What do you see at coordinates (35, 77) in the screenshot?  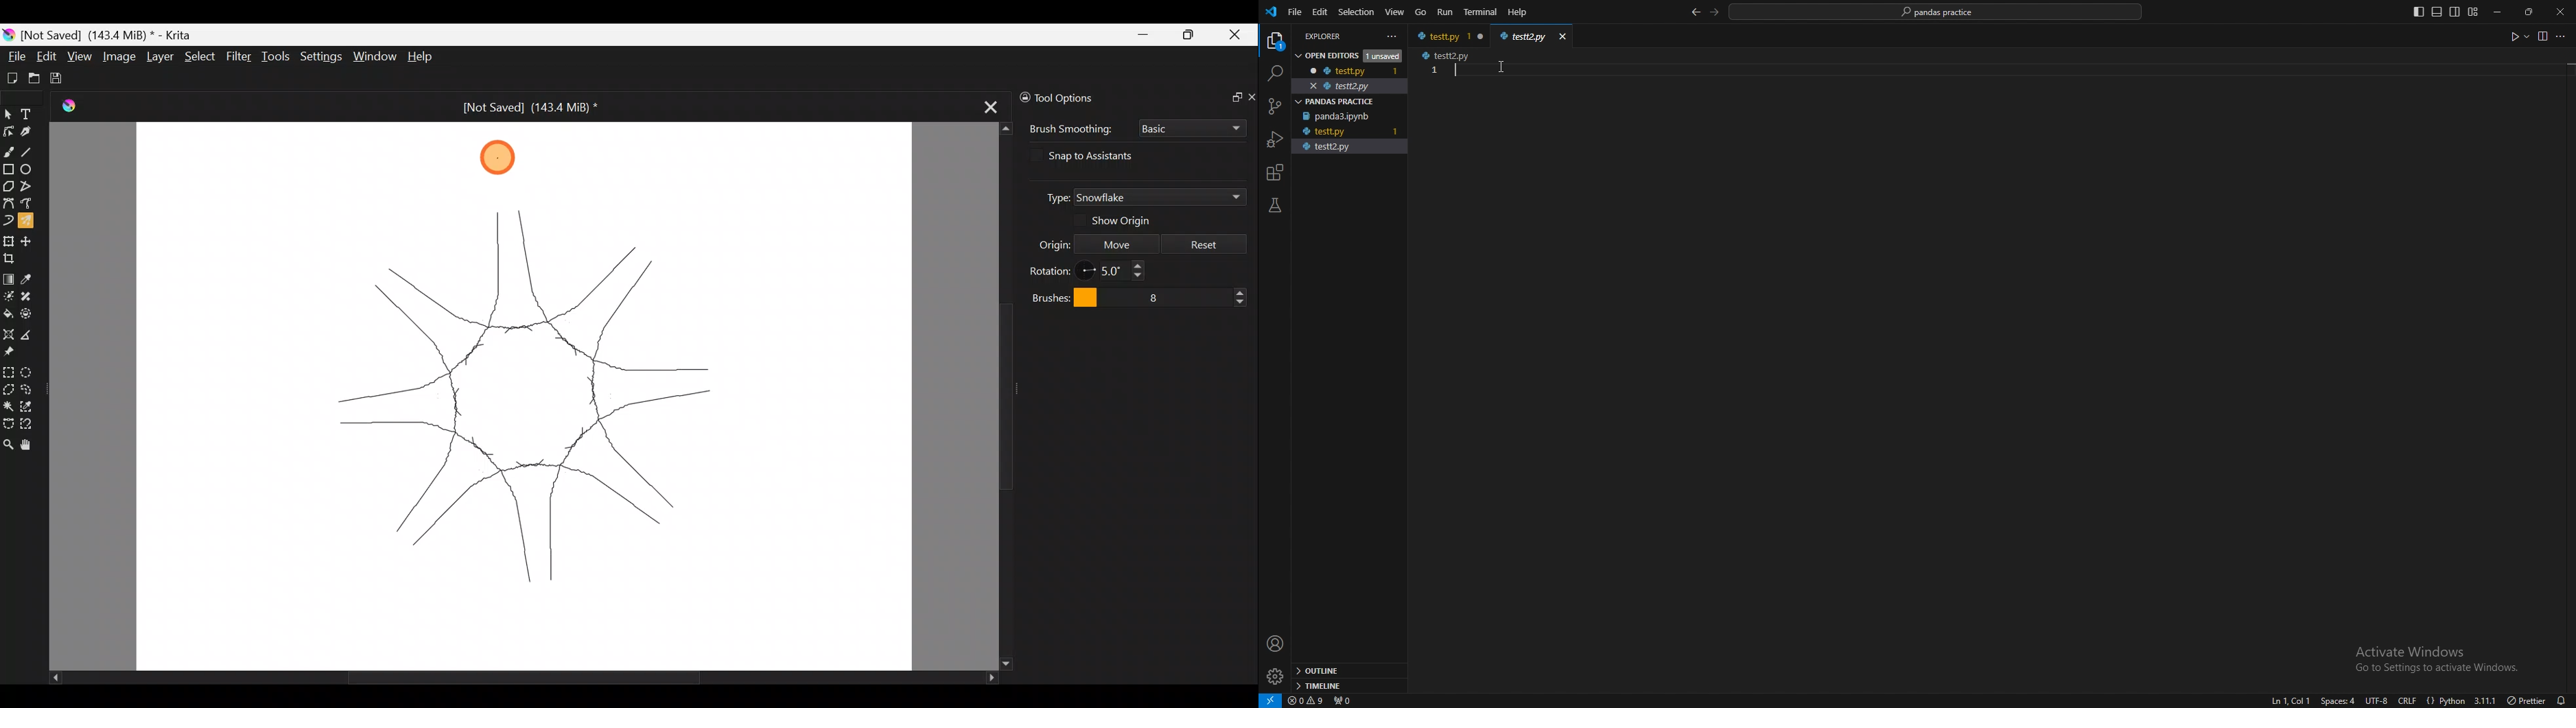 I see `Open existing document` at bounding box center [35, 77].